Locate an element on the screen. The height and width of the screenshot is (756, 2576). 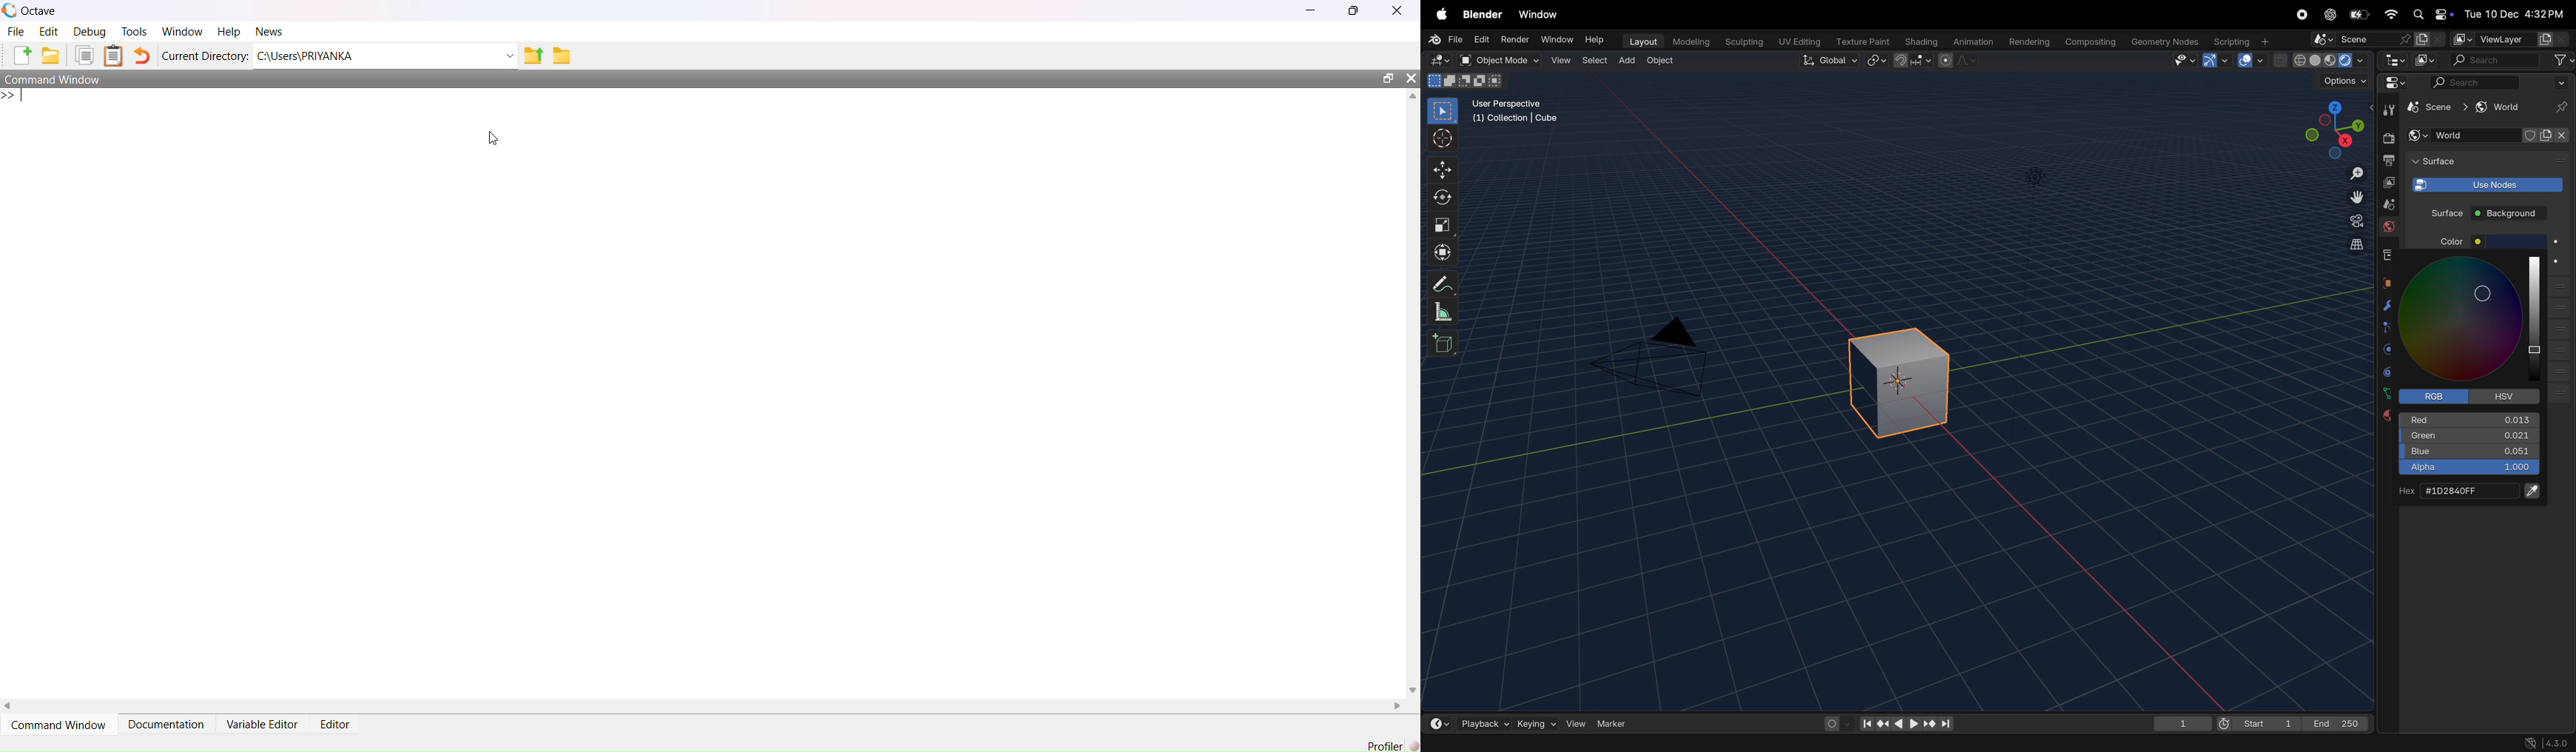
\v Surface is located at coordinates (2478, 163).